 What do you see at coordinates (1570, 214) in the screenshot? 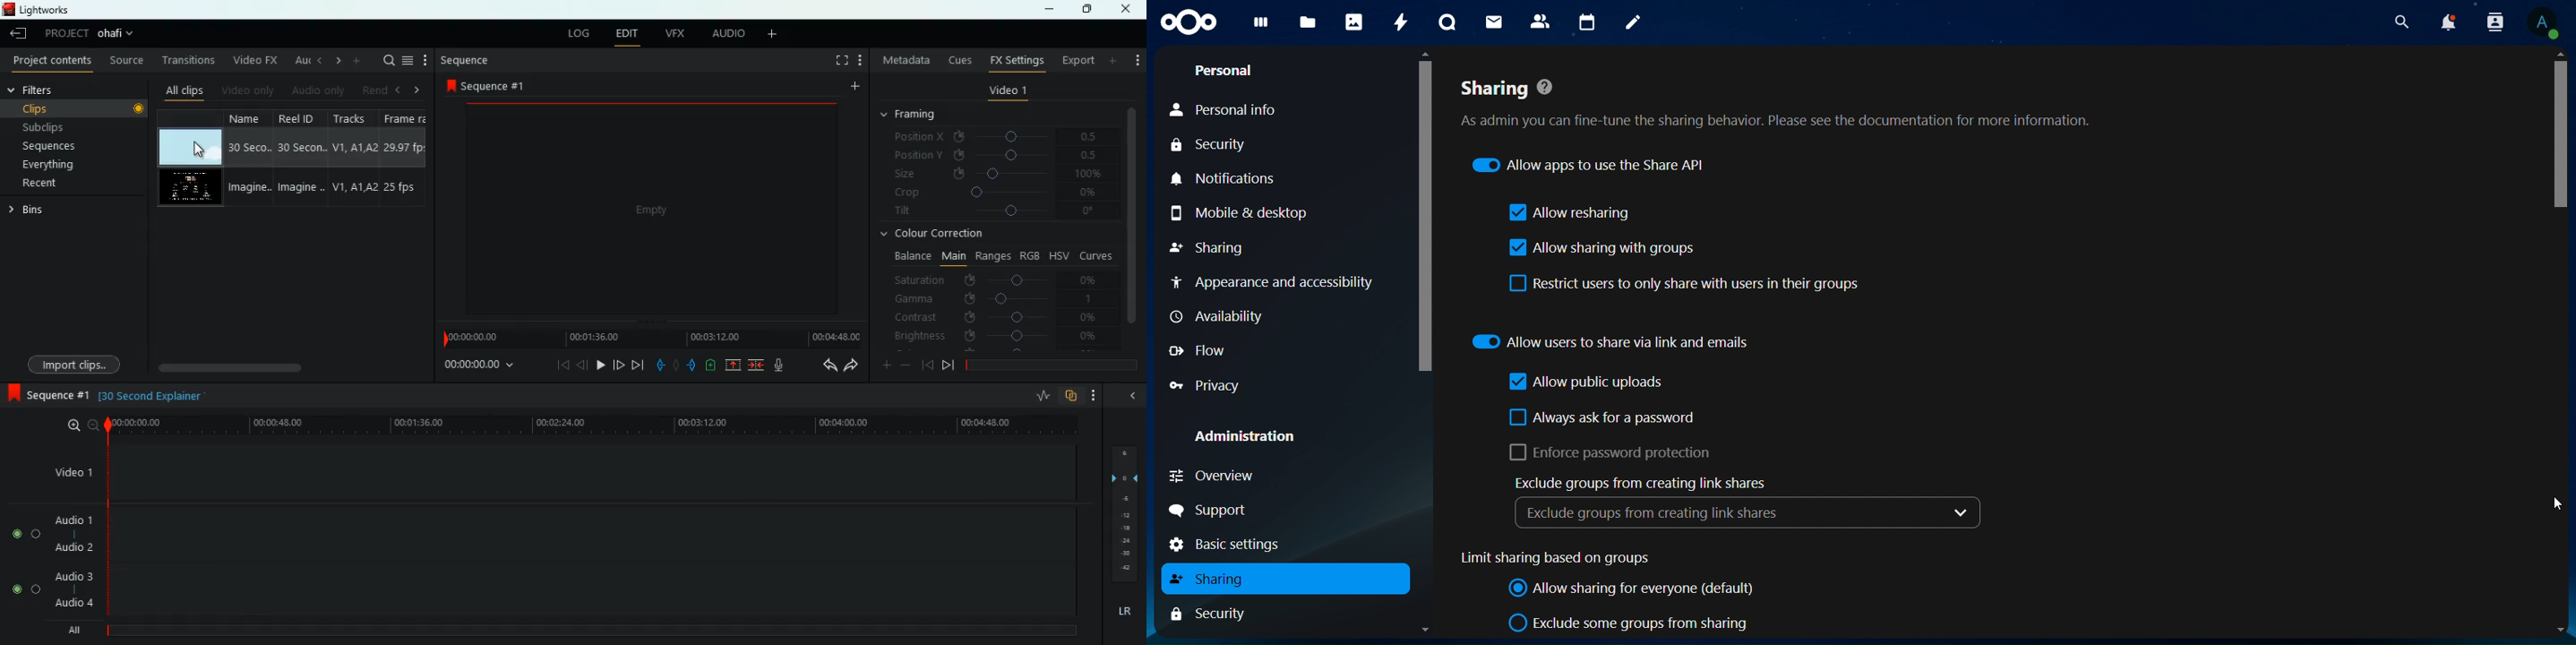
I see `allow resharing` at bounding box center [1570, 214].